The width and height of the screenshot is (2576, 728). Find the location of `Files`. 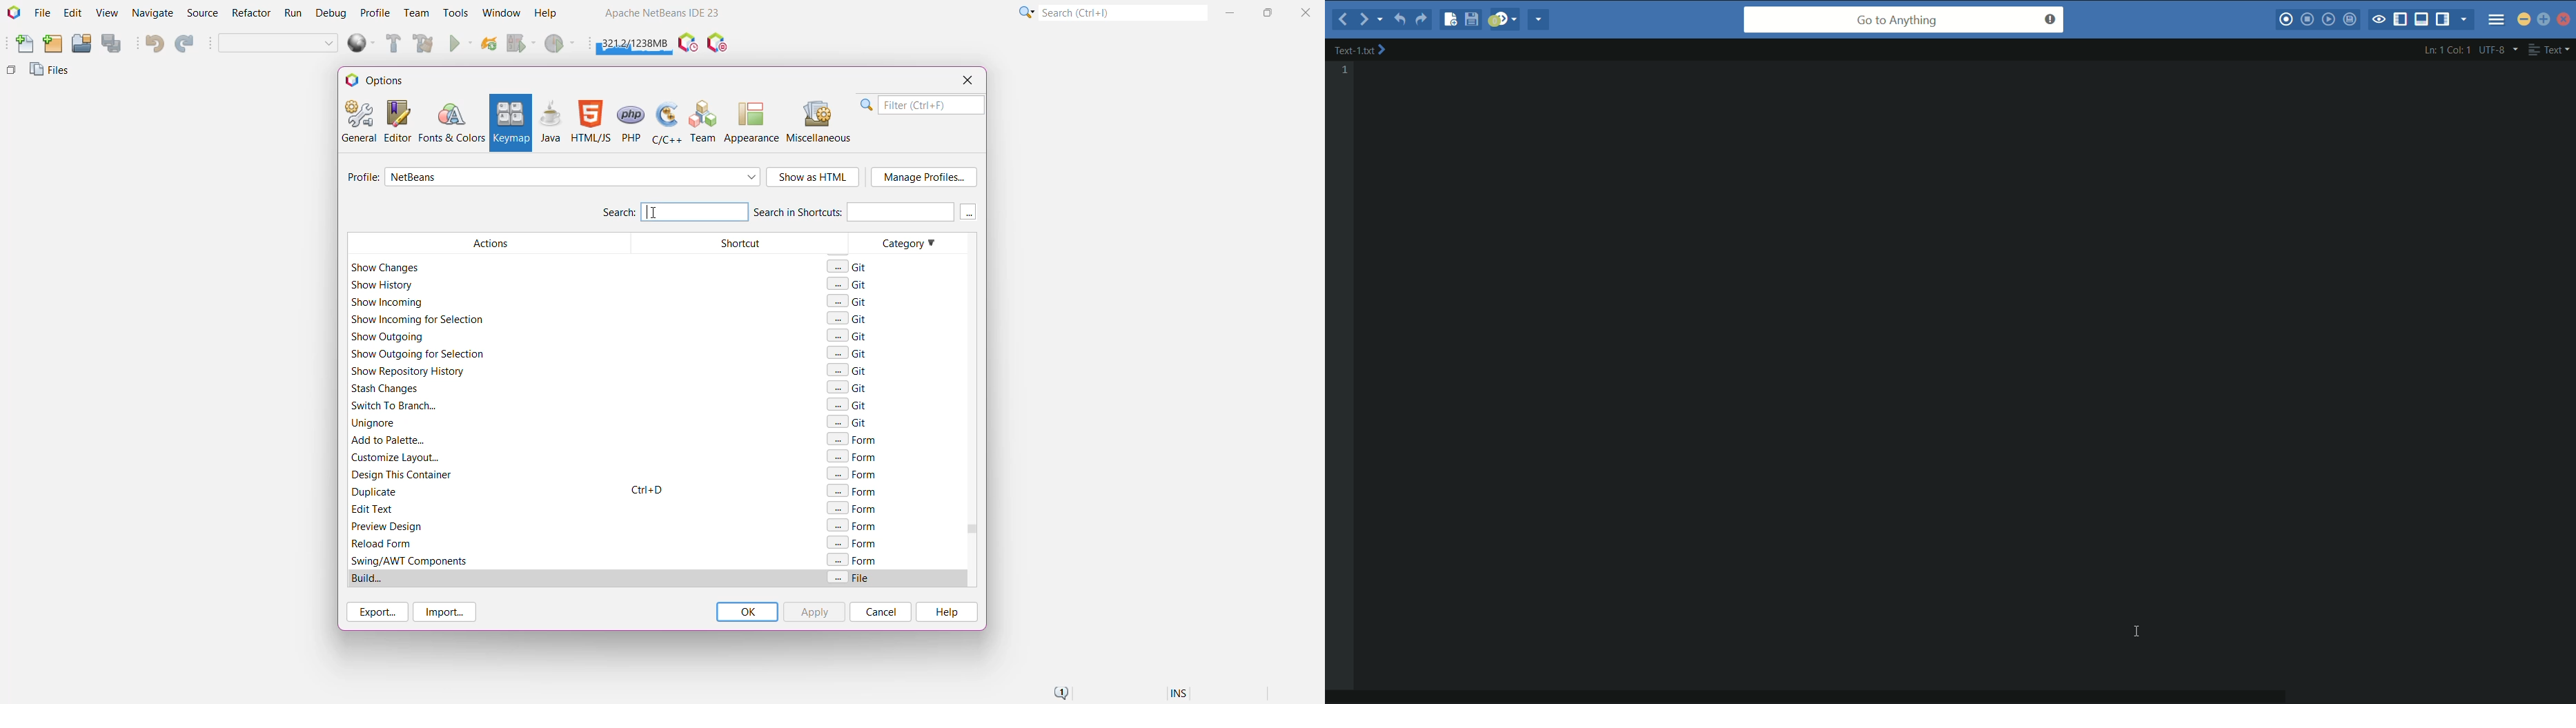

Files is located at coordinates (52, 73).